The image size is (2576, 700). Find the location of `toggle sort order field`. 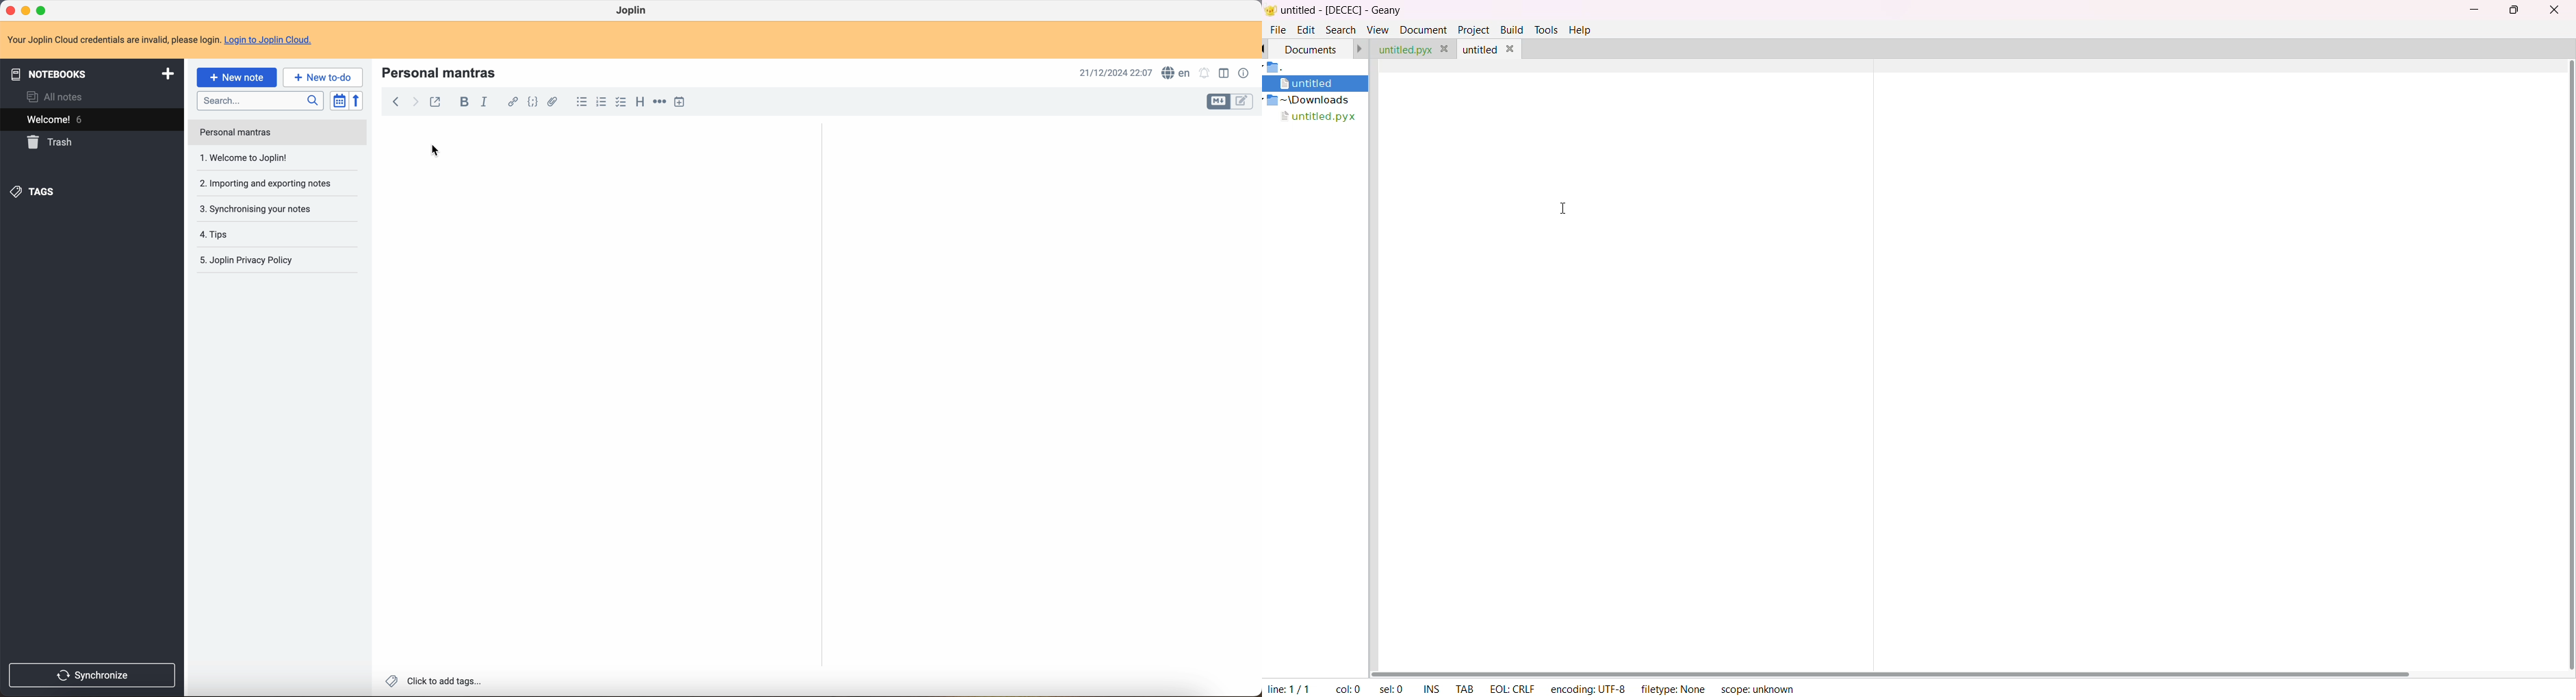

toggle sort order field is located at coordinates (339, 100).